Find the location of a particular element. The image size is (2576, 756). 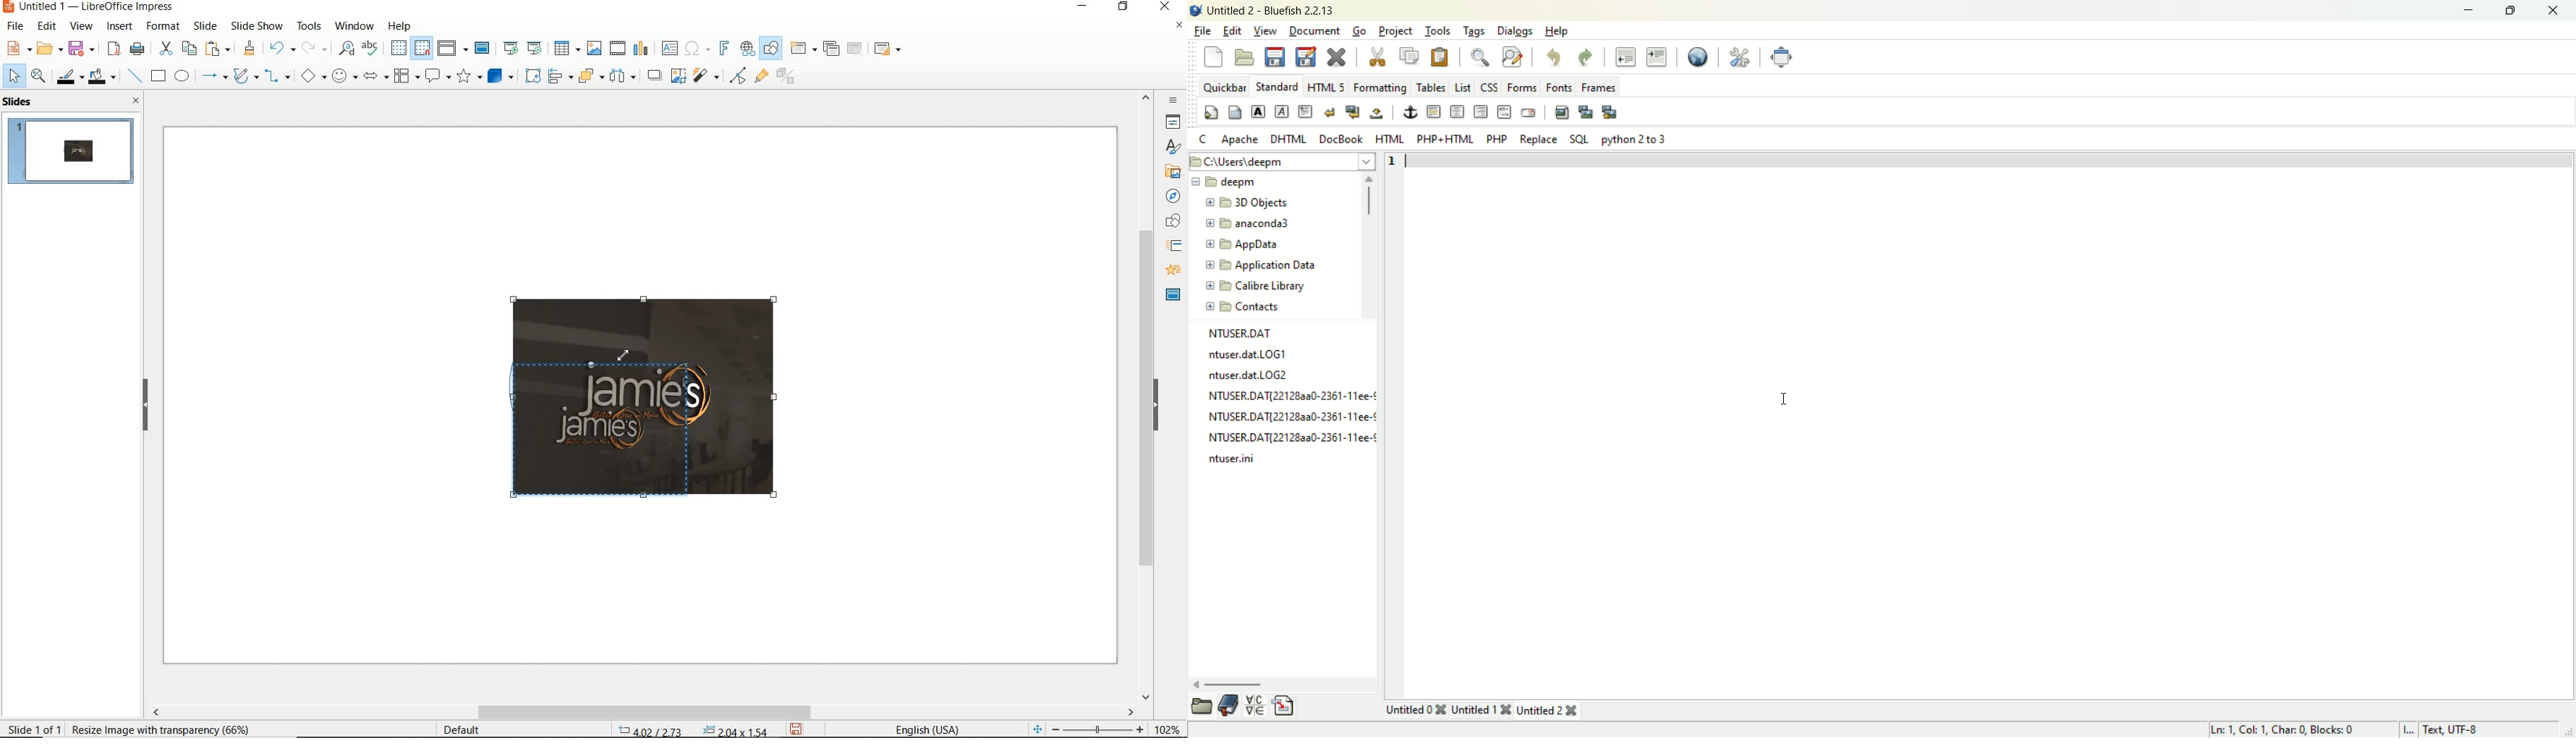

line color is located at coordinates (69, 76).